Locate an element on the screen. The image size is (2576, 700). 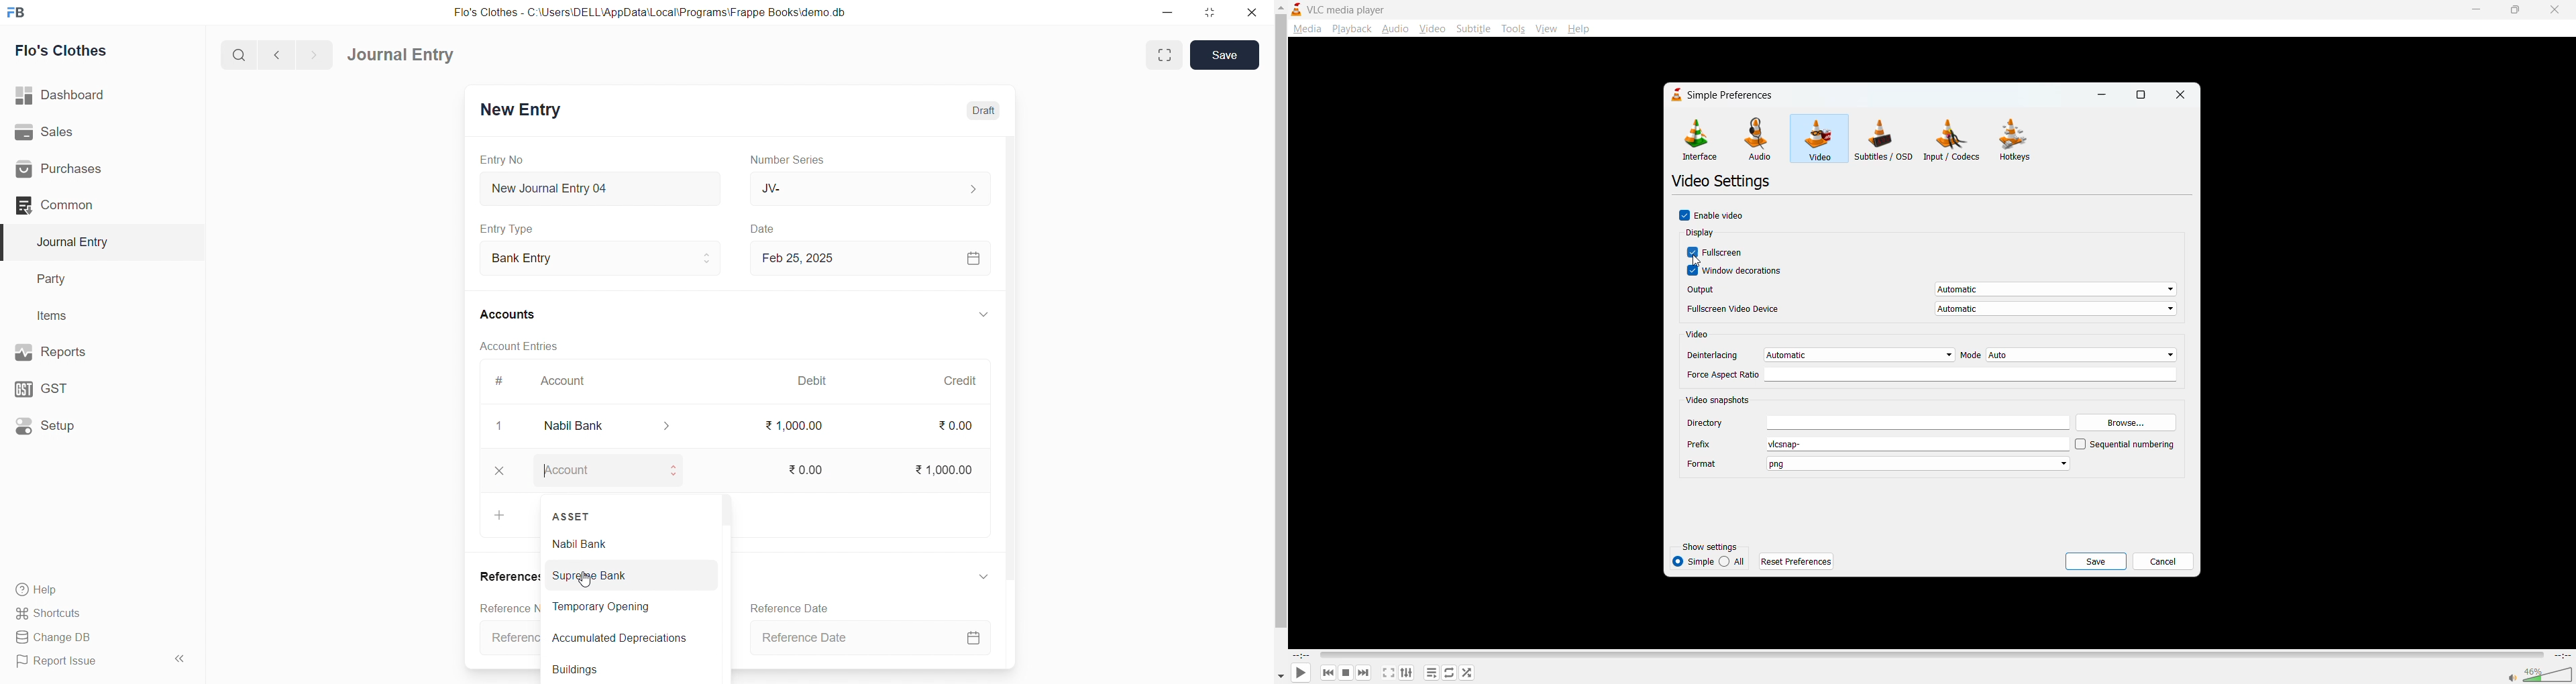
window decorations is located at coordinates (1737, 272).